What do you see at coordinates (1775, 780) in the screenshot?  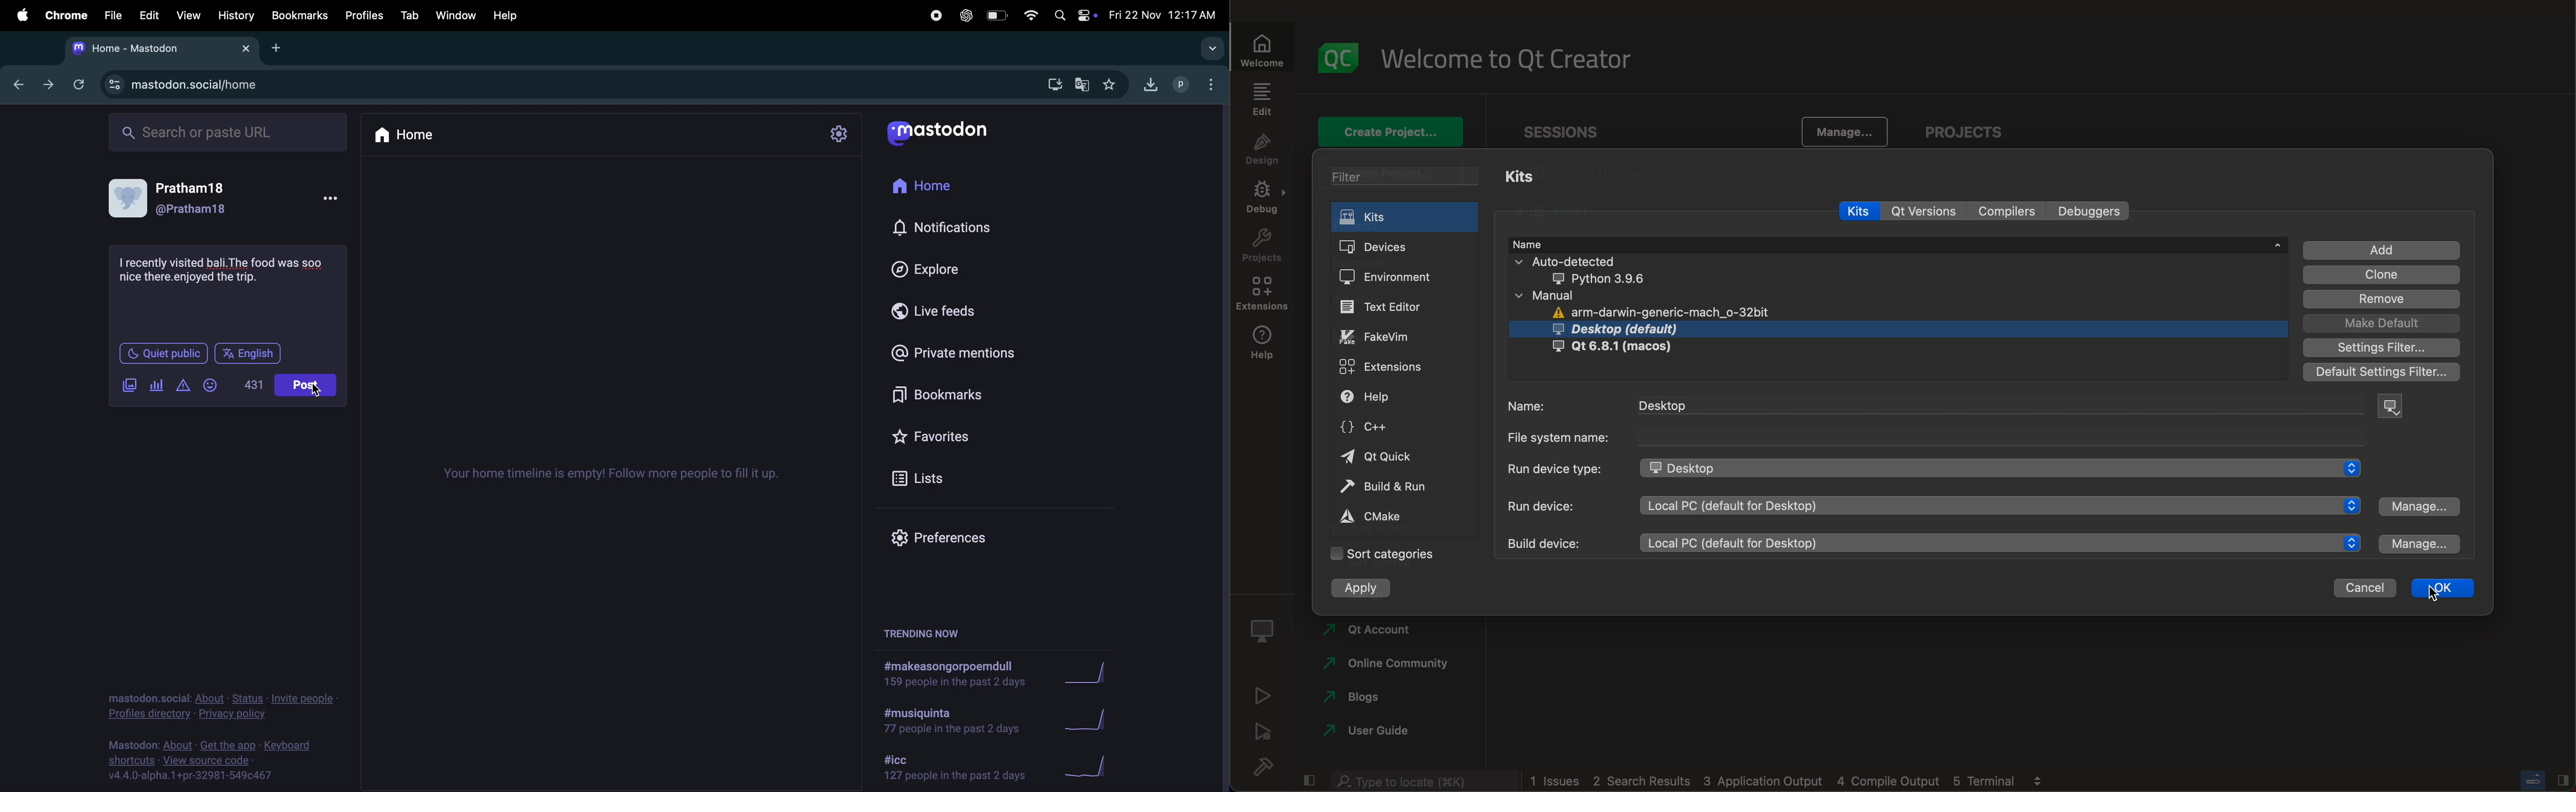 I see `1 issues 2 search results 3 application output 4 compile output 5 terminal` at bounding box center [1775, 780].